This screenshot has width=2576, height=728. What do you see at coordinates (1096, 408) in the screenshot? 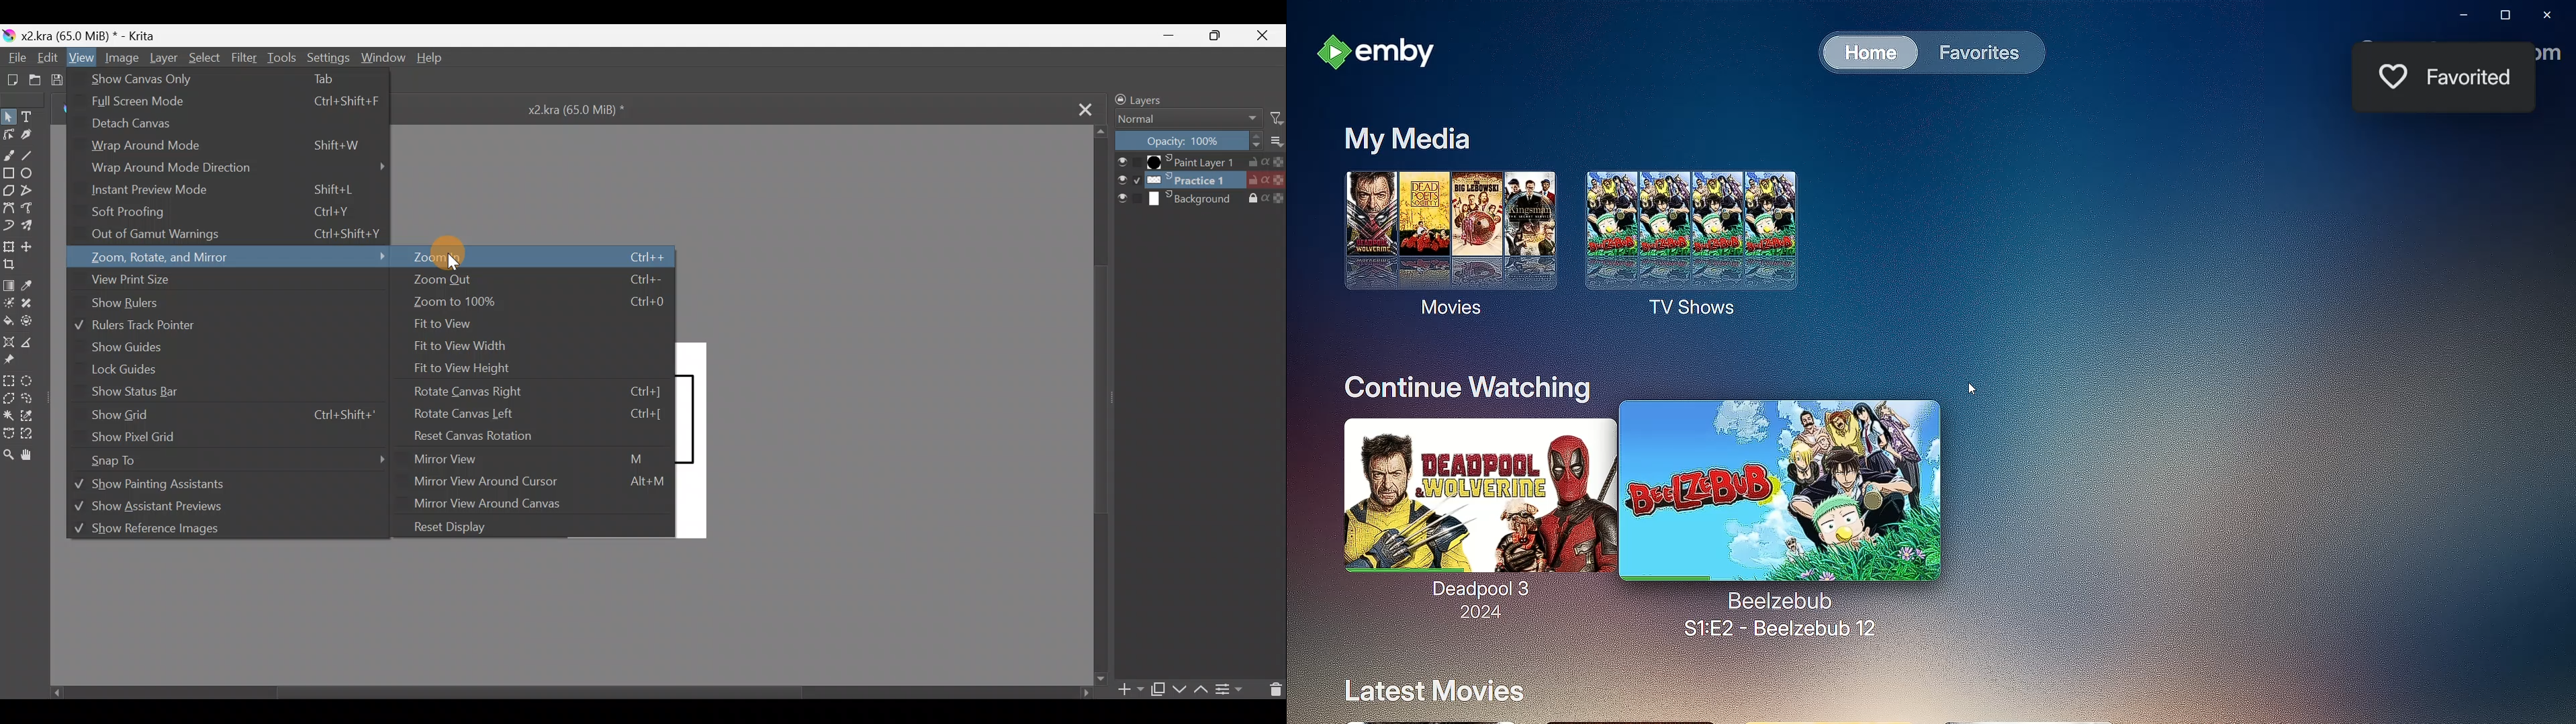
I see `Scroll bar` at bounding box center [1096, 408].